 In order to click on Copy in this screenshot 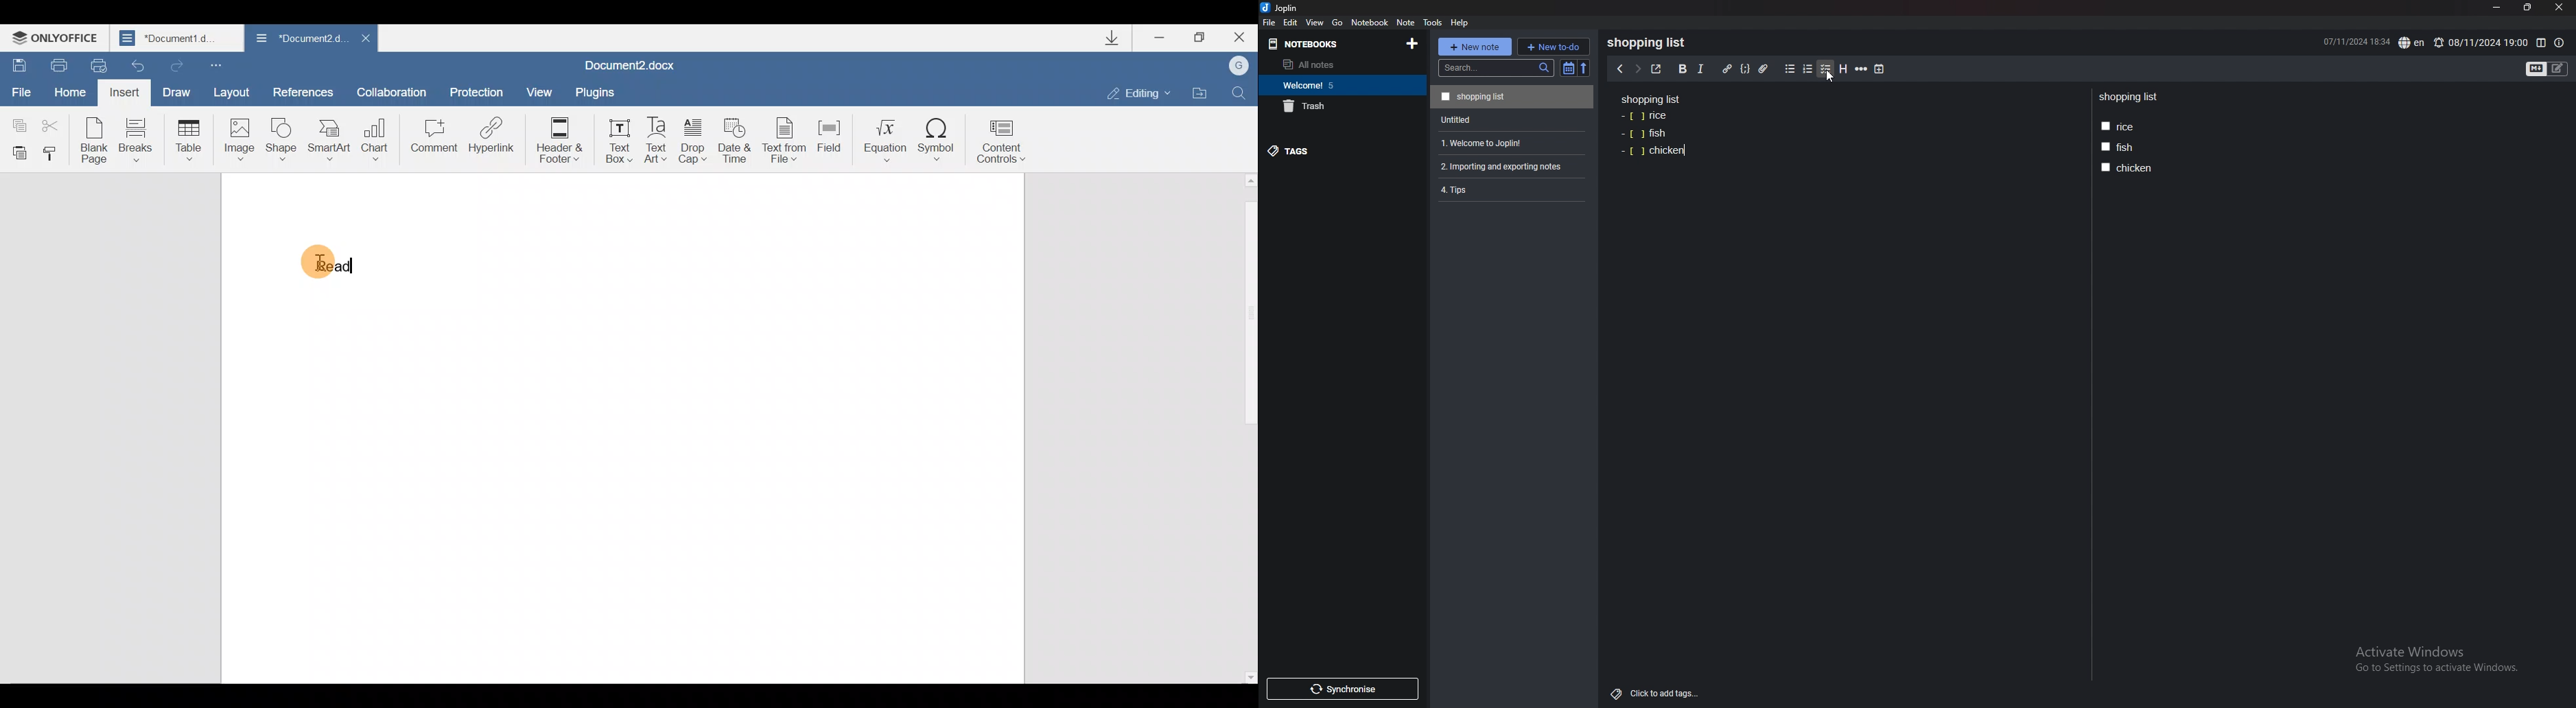, I will do `click(17, 119)`.